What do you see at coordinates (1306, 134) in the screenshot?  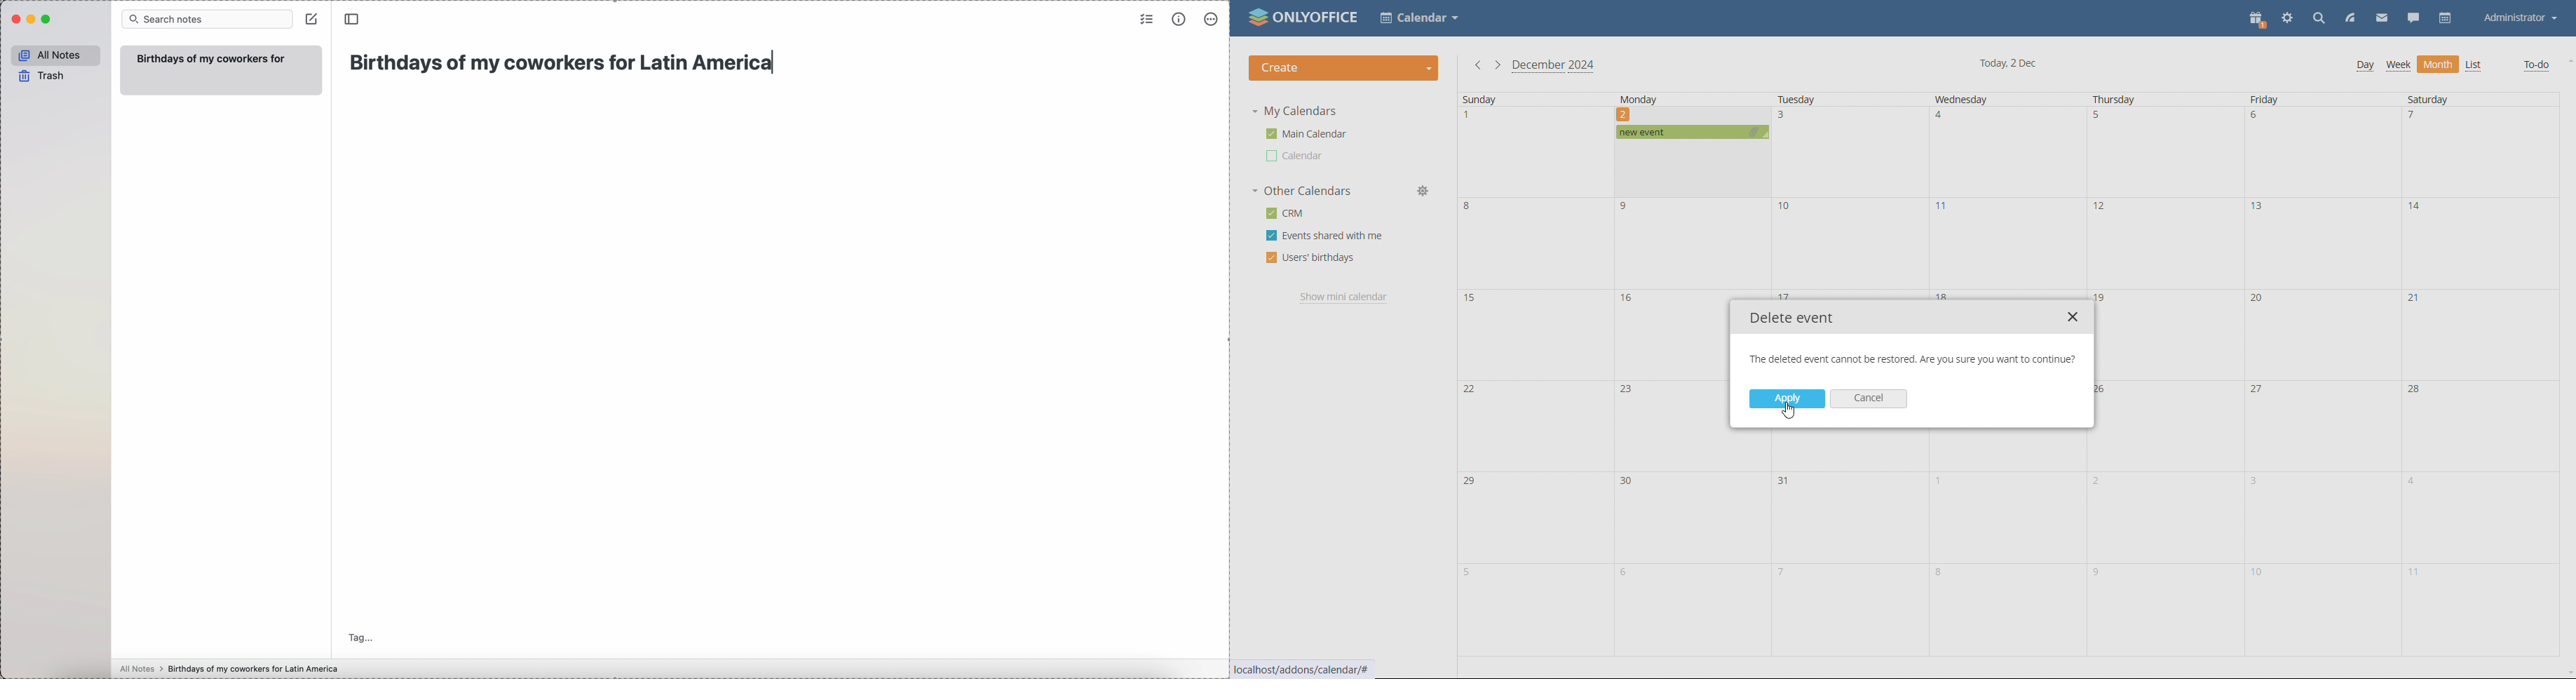 I see `main calendar` at bounding box center [1306, 134].